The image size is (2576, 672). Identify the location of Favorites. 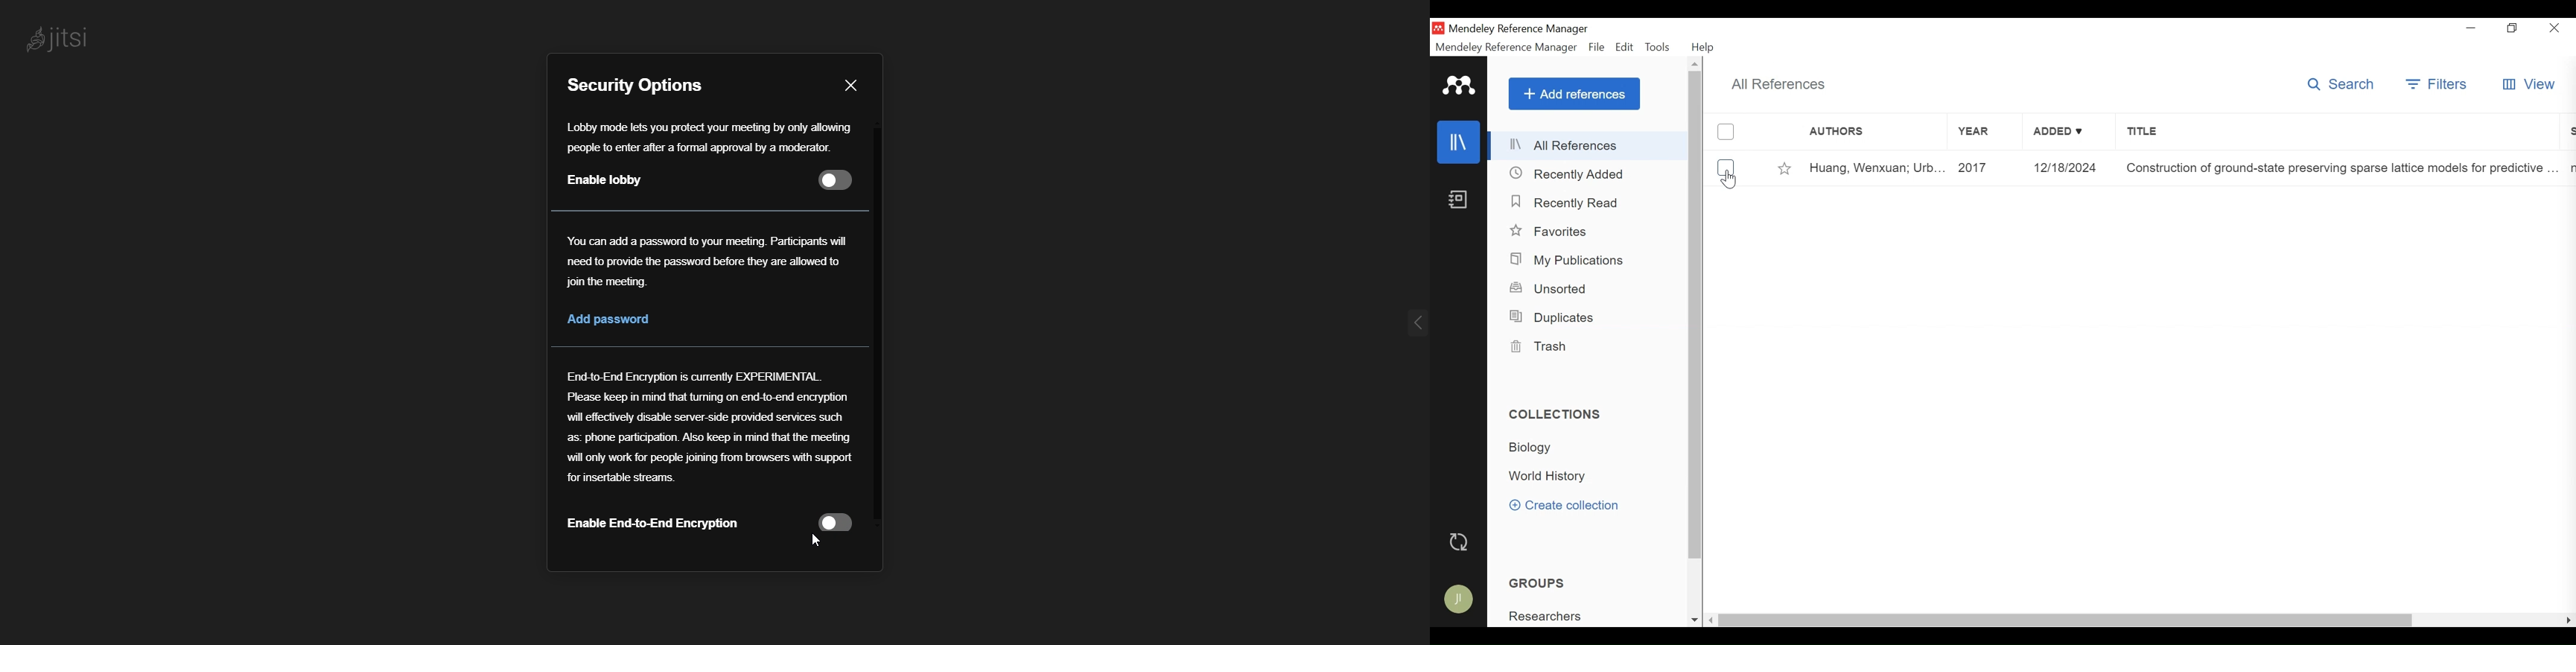
(1553, 231).